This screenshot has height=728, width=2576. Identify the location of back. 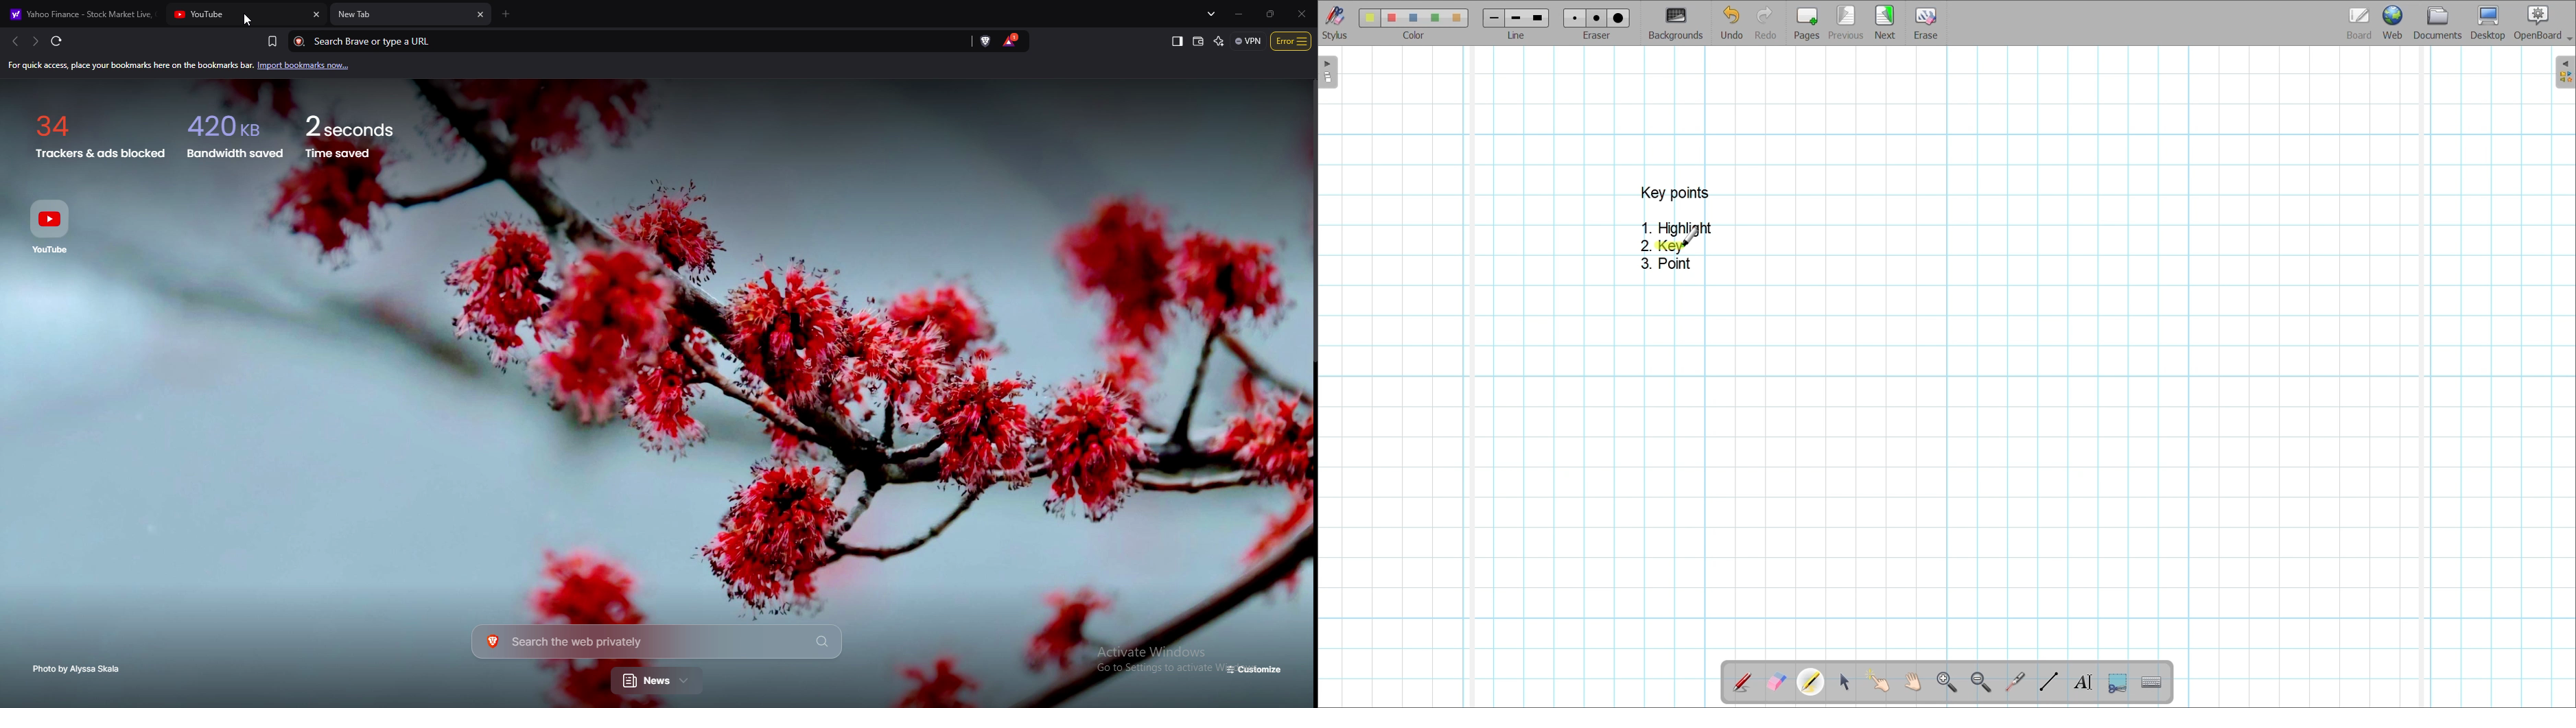
(13, 41).